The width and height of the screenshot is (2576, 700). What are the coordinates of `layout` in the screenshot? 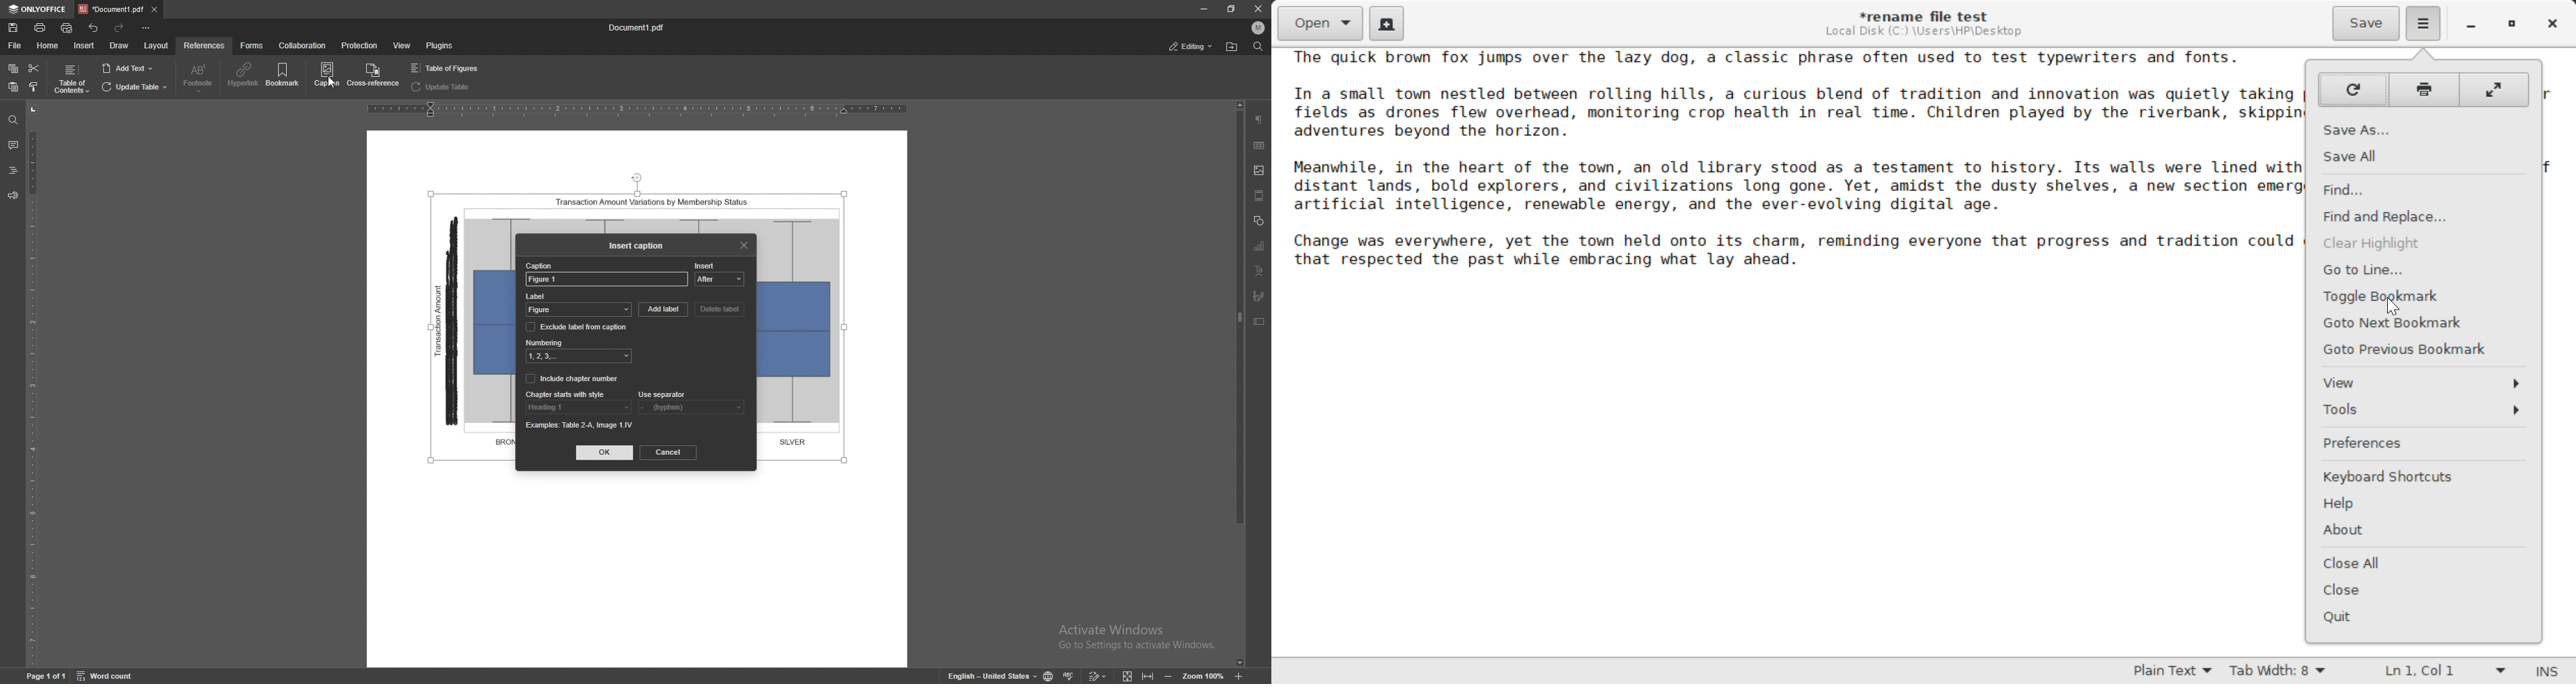 It's located at (157, 46).